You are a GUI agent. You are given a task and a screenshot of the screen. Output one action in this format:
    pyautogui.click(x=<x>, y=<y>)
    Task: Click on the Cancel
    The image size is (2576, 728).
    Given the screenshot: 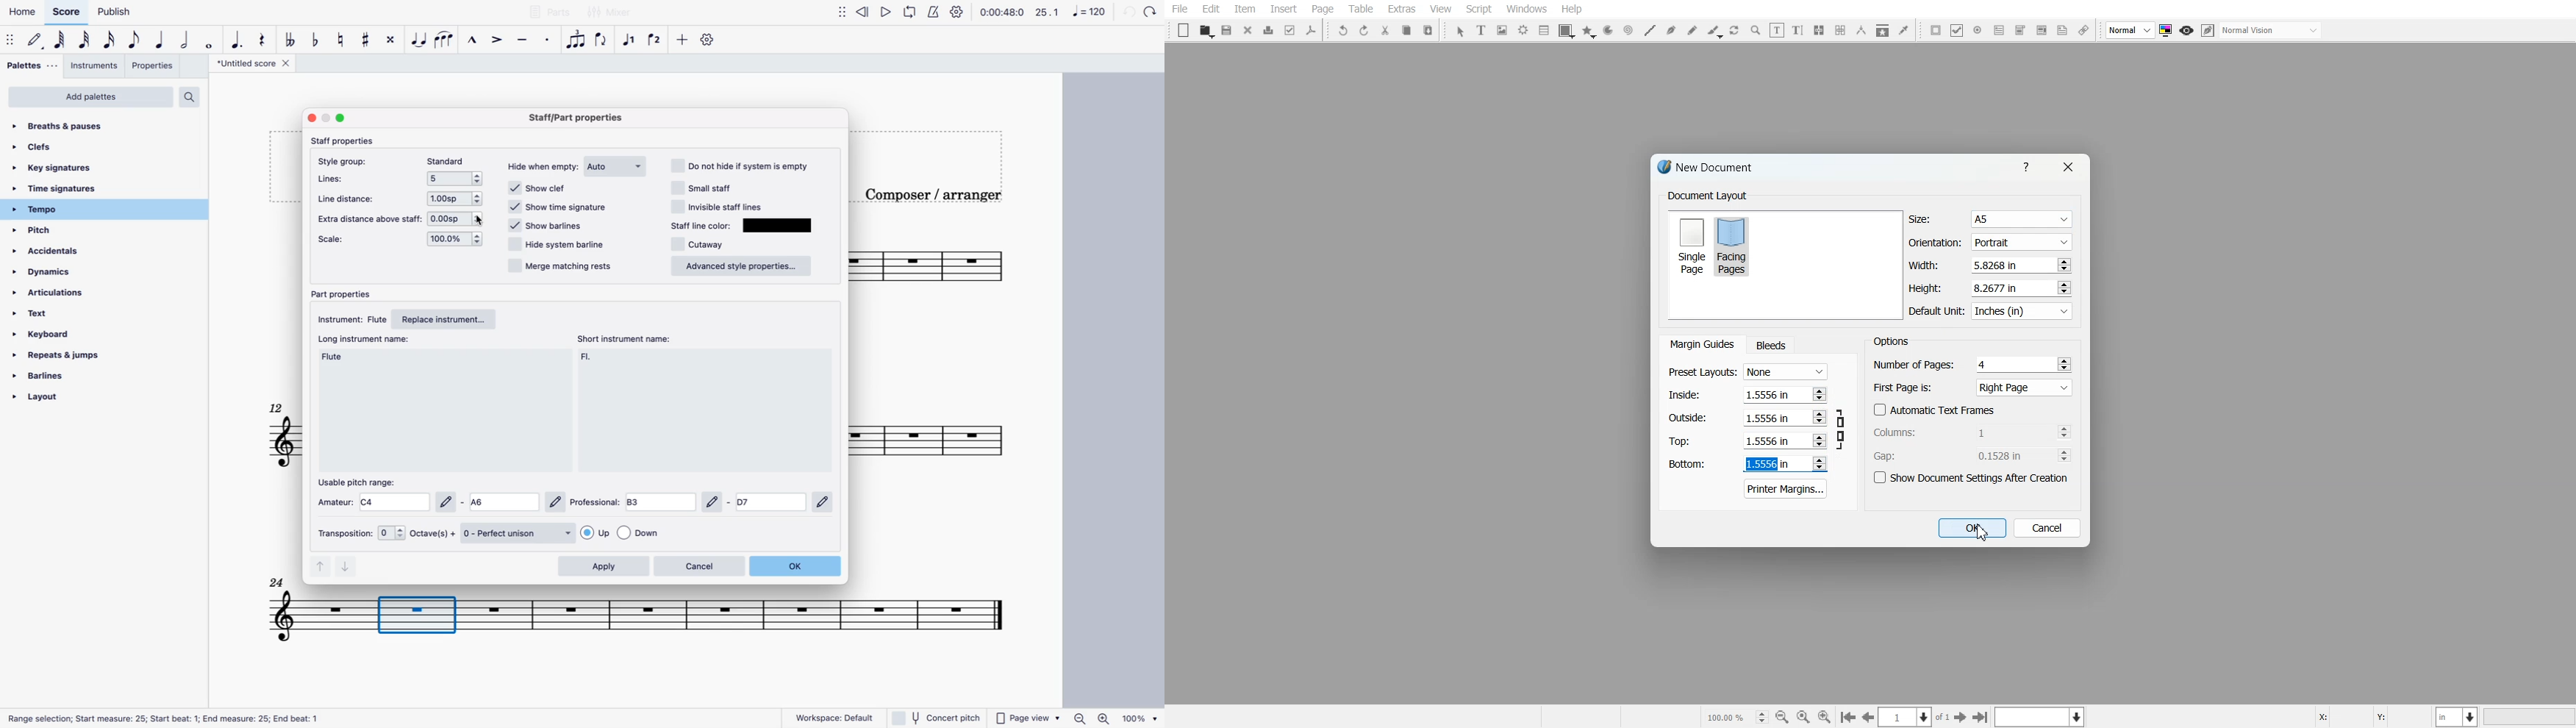 What is the action you would take?
    pyautogui.click(x=2047, y=527)
    